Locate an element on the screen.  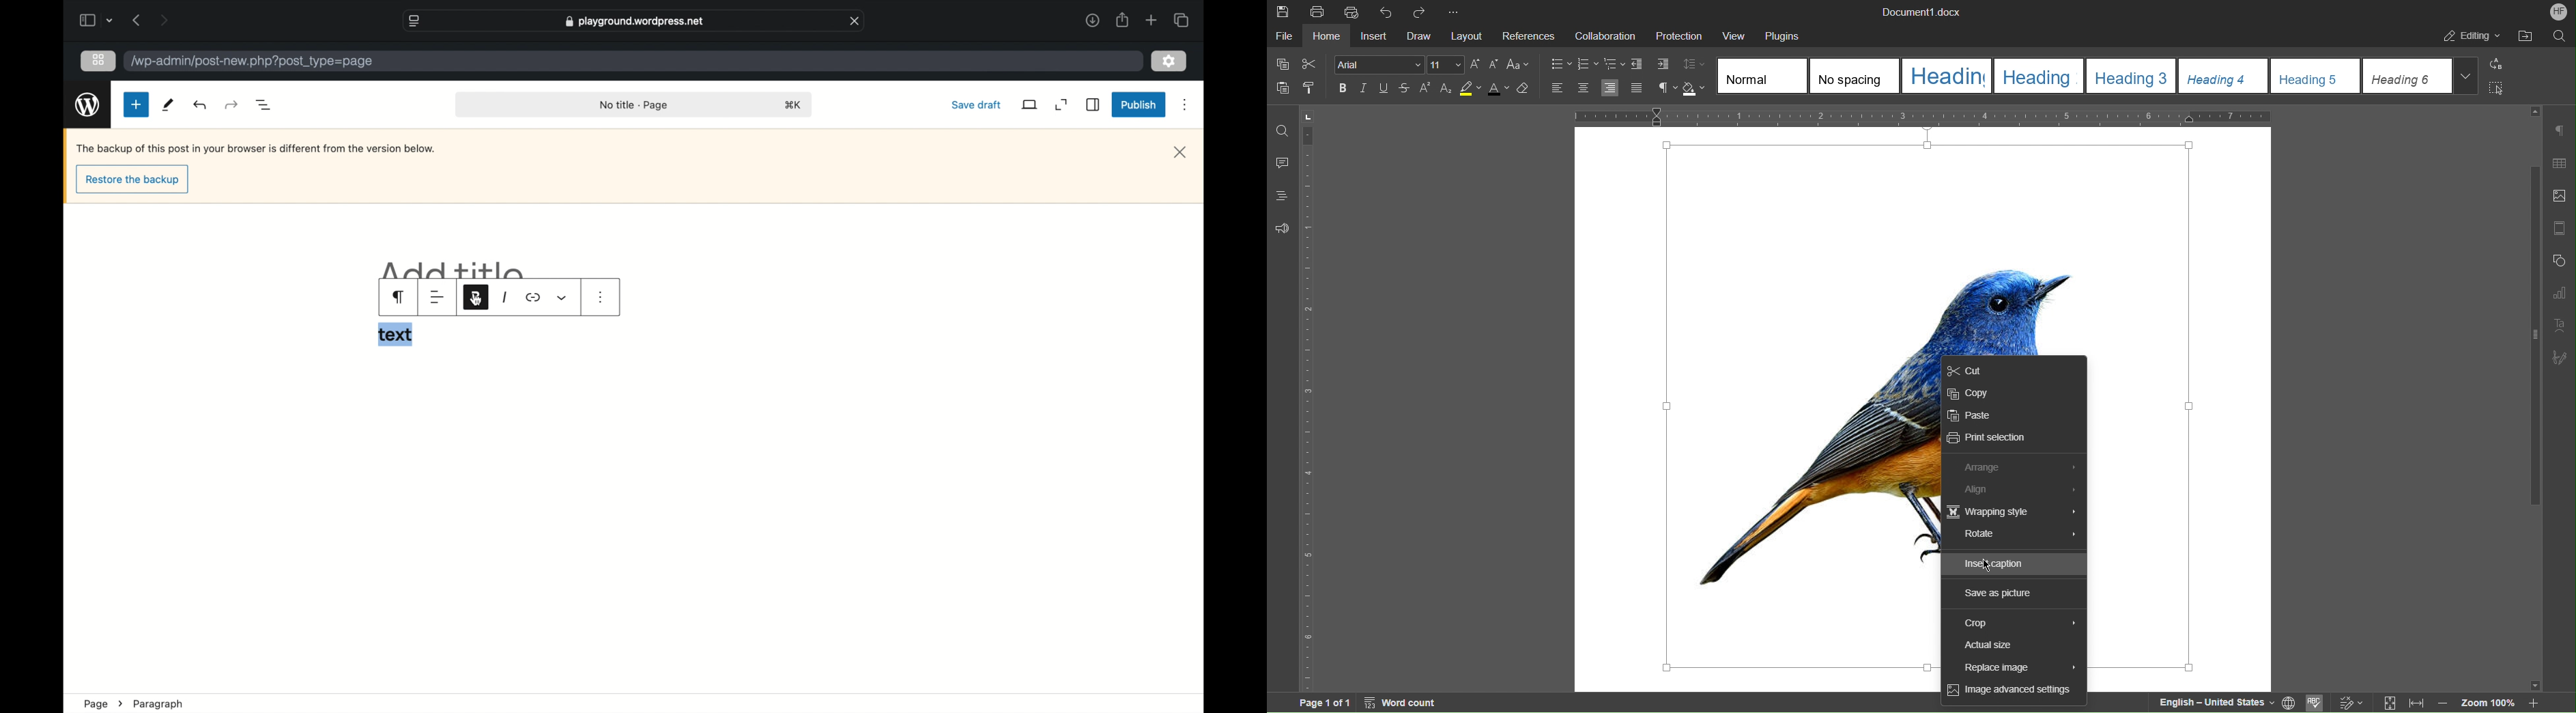
Decrease Font Size is located at coordinates (1493, 64).